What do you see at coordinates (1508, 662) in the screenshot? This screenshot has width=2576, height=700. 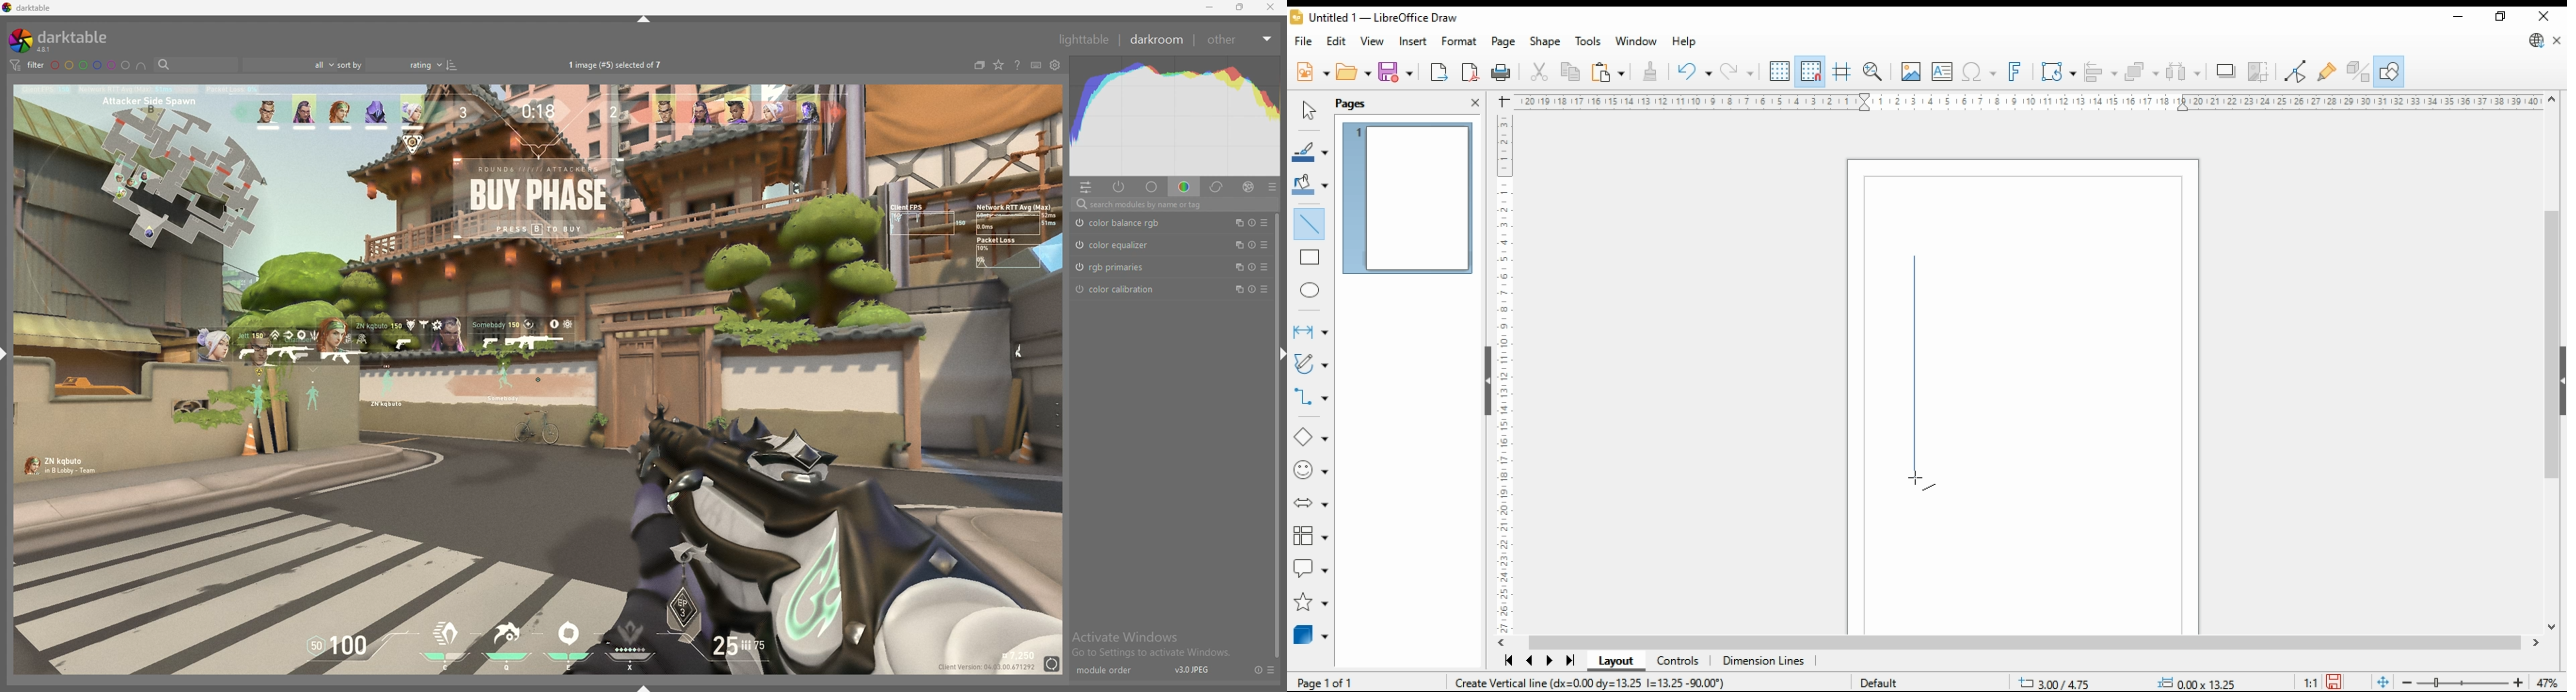 I see `first page` at bounding box center [1508, 662].